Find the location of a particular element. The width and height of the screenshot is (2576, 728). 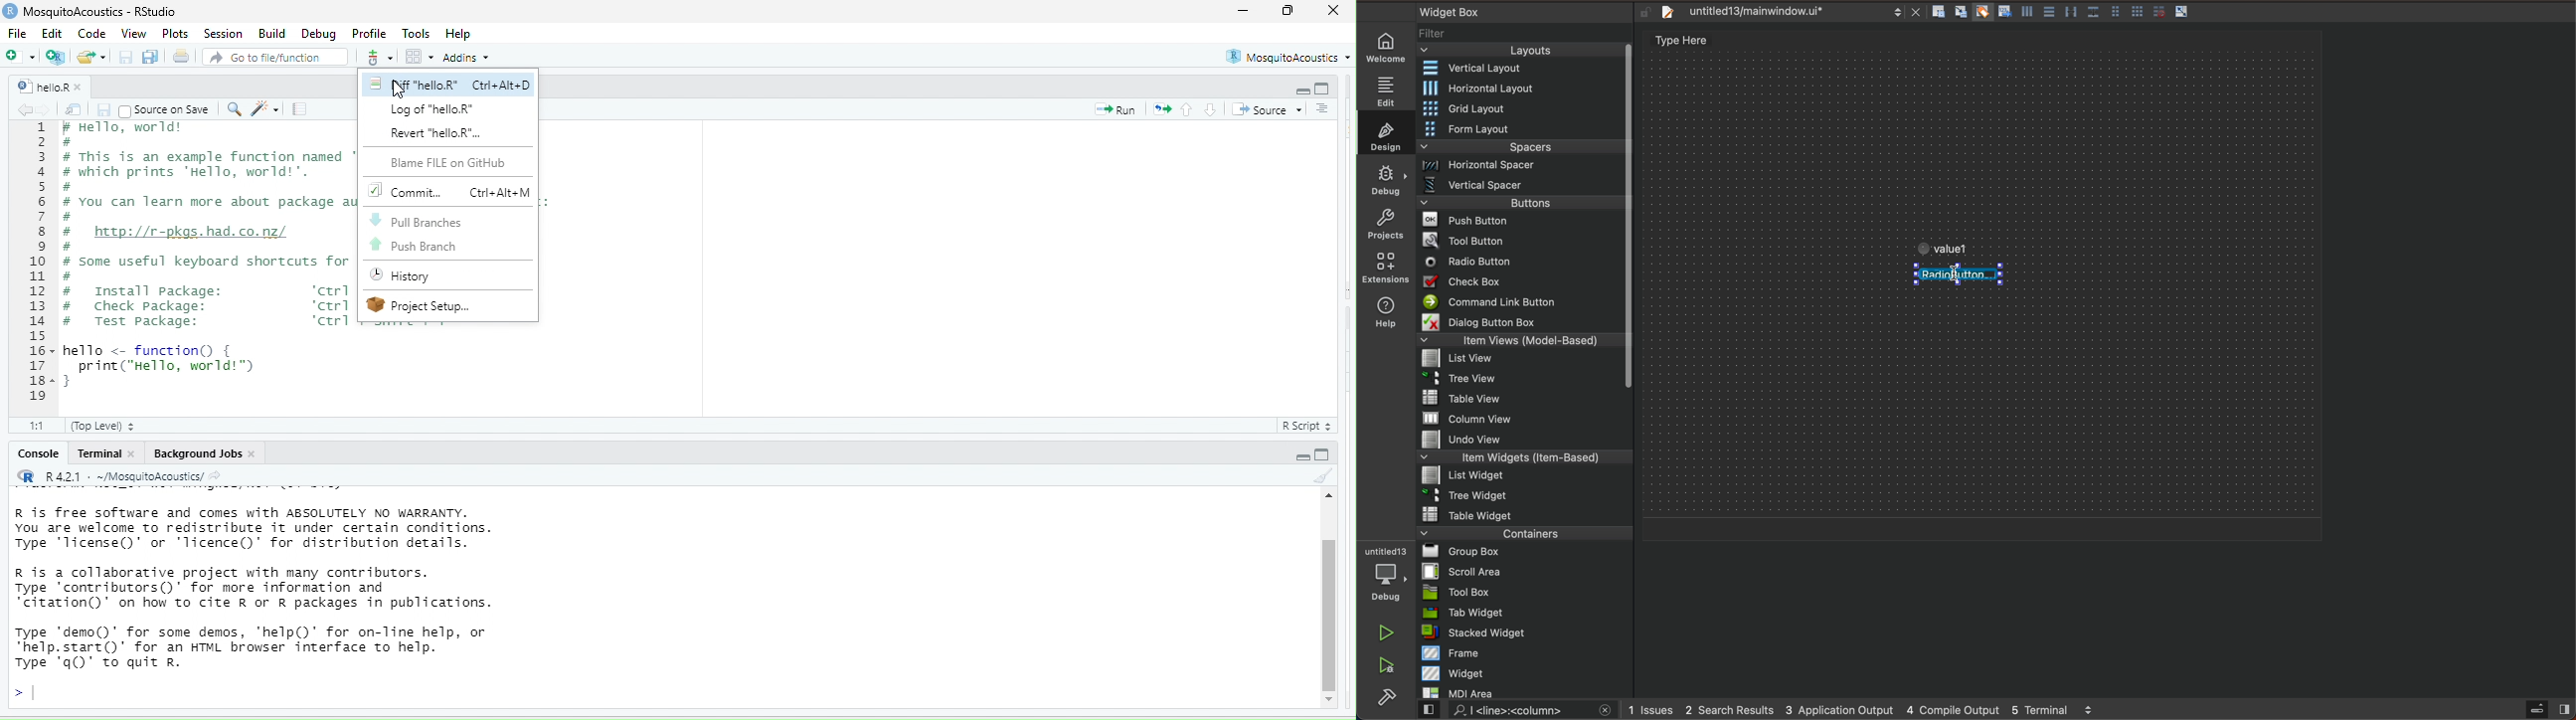

 Help is located at coordinates (460, 34).